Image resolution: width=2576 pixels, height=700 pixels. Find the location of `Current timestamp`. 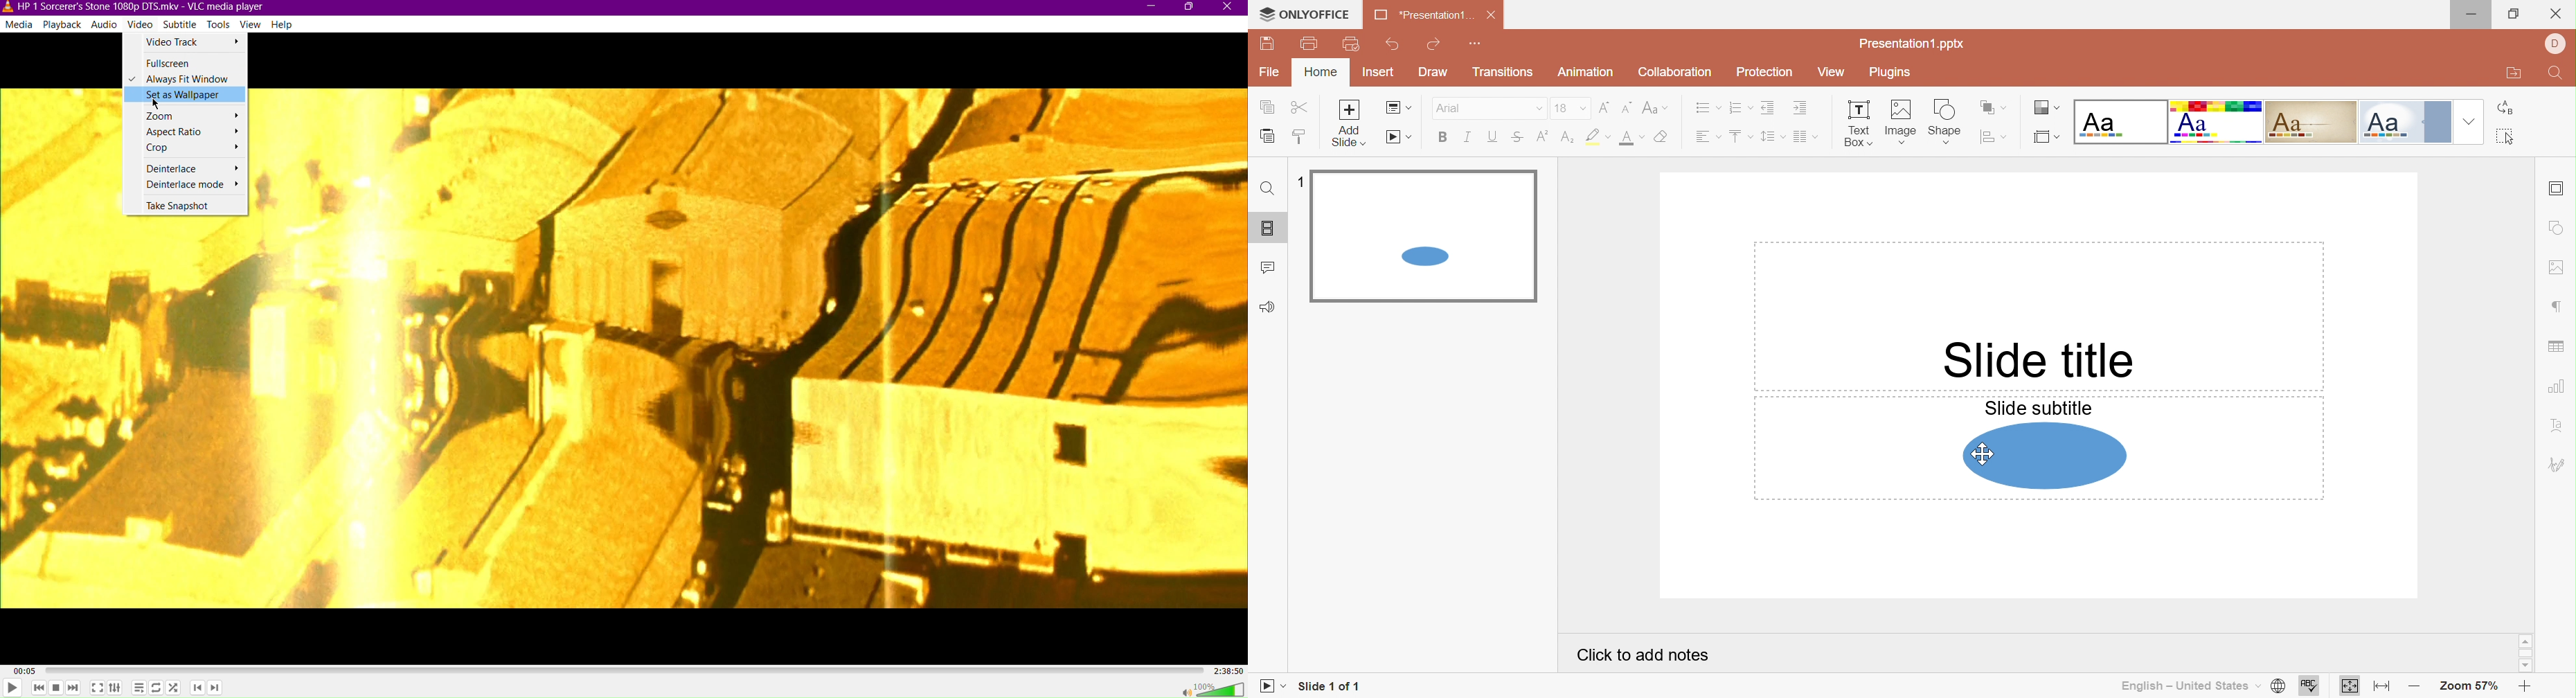

Current timestamp is located at coordinates (17, 667).